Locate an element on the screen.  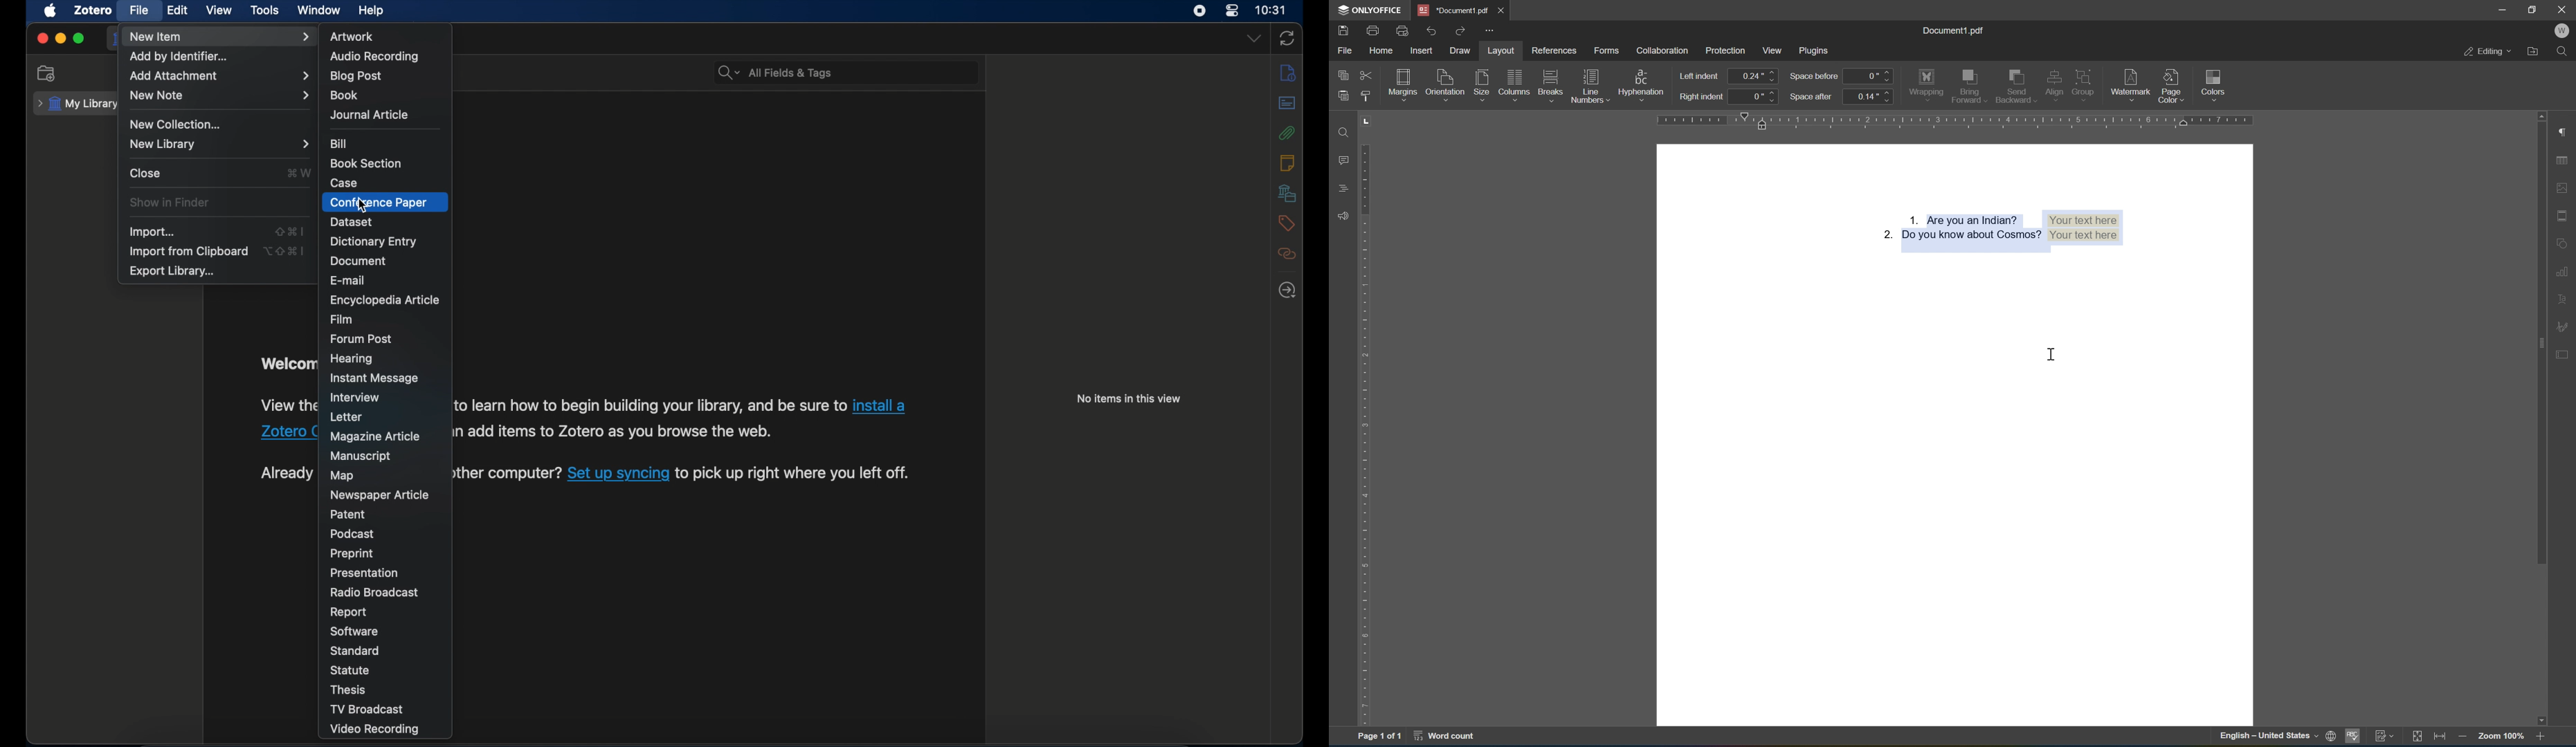
maximize is located at coordinates (80, 39).